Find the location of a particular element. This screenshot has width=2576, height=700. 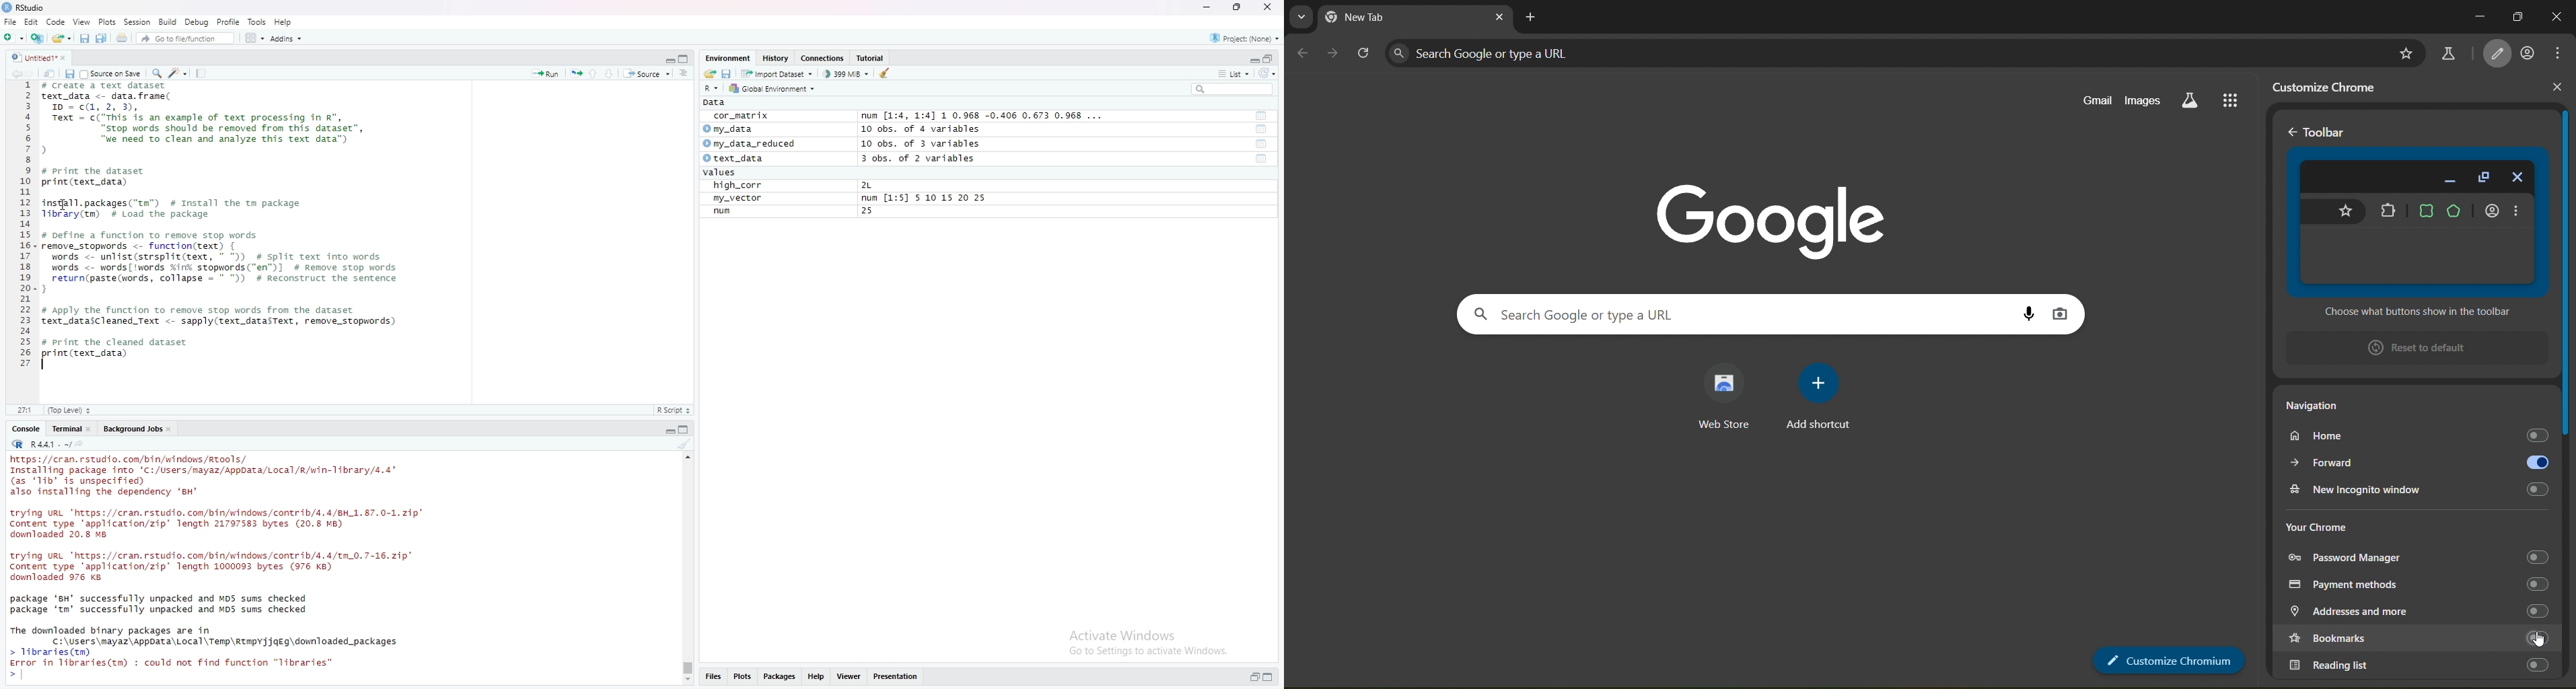

run is located at coordinates (719, 211).